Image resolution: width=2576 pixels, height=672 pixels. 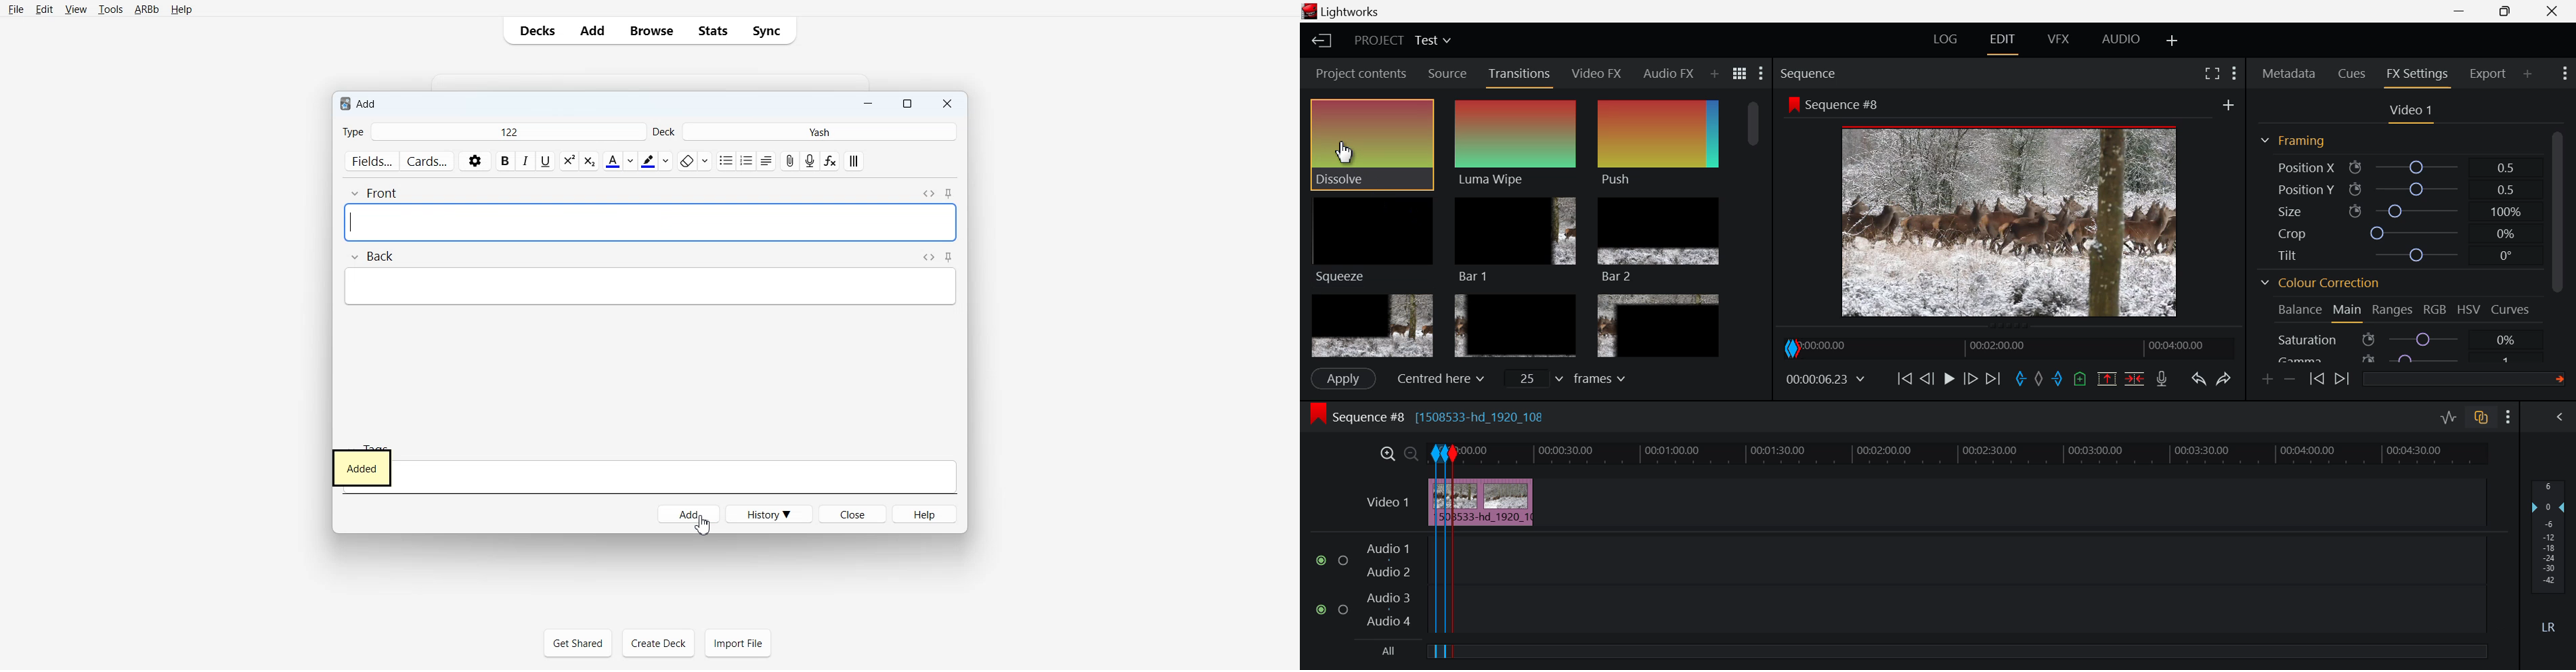 I want to click on Maximize, so click(x=907, y=104).